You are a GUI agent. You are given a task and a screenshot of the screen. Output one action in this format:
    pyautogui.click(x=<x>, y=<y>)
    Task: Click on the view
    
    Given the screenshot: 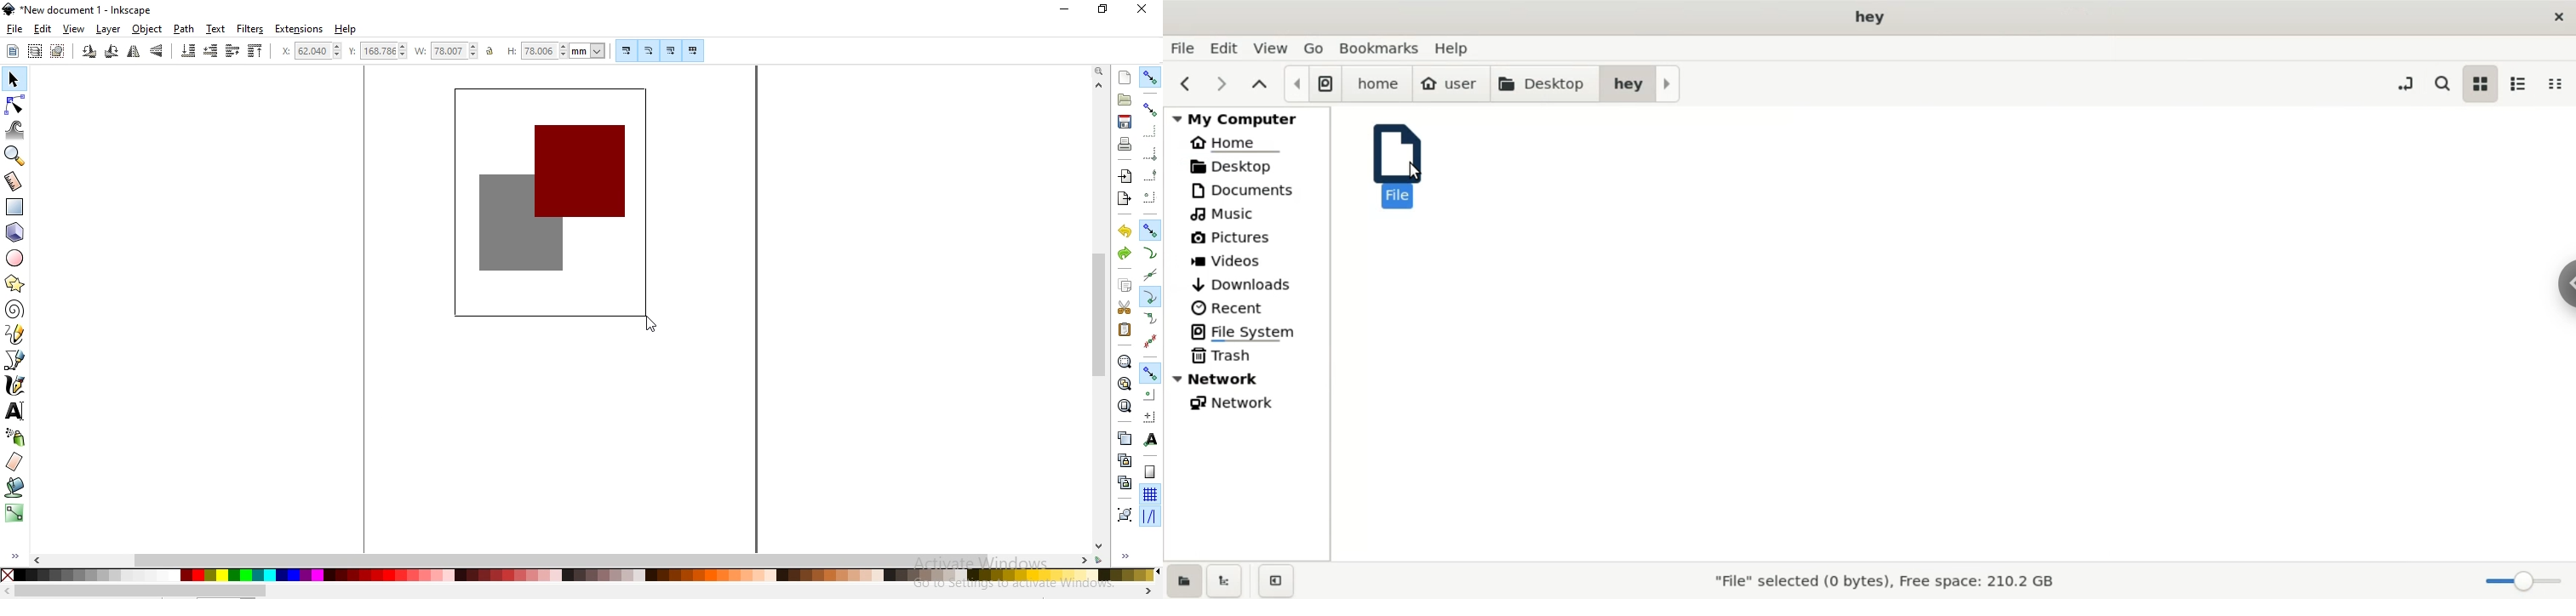 What is the action you would take?
    pyautogui.click(x=74, y=30)
    